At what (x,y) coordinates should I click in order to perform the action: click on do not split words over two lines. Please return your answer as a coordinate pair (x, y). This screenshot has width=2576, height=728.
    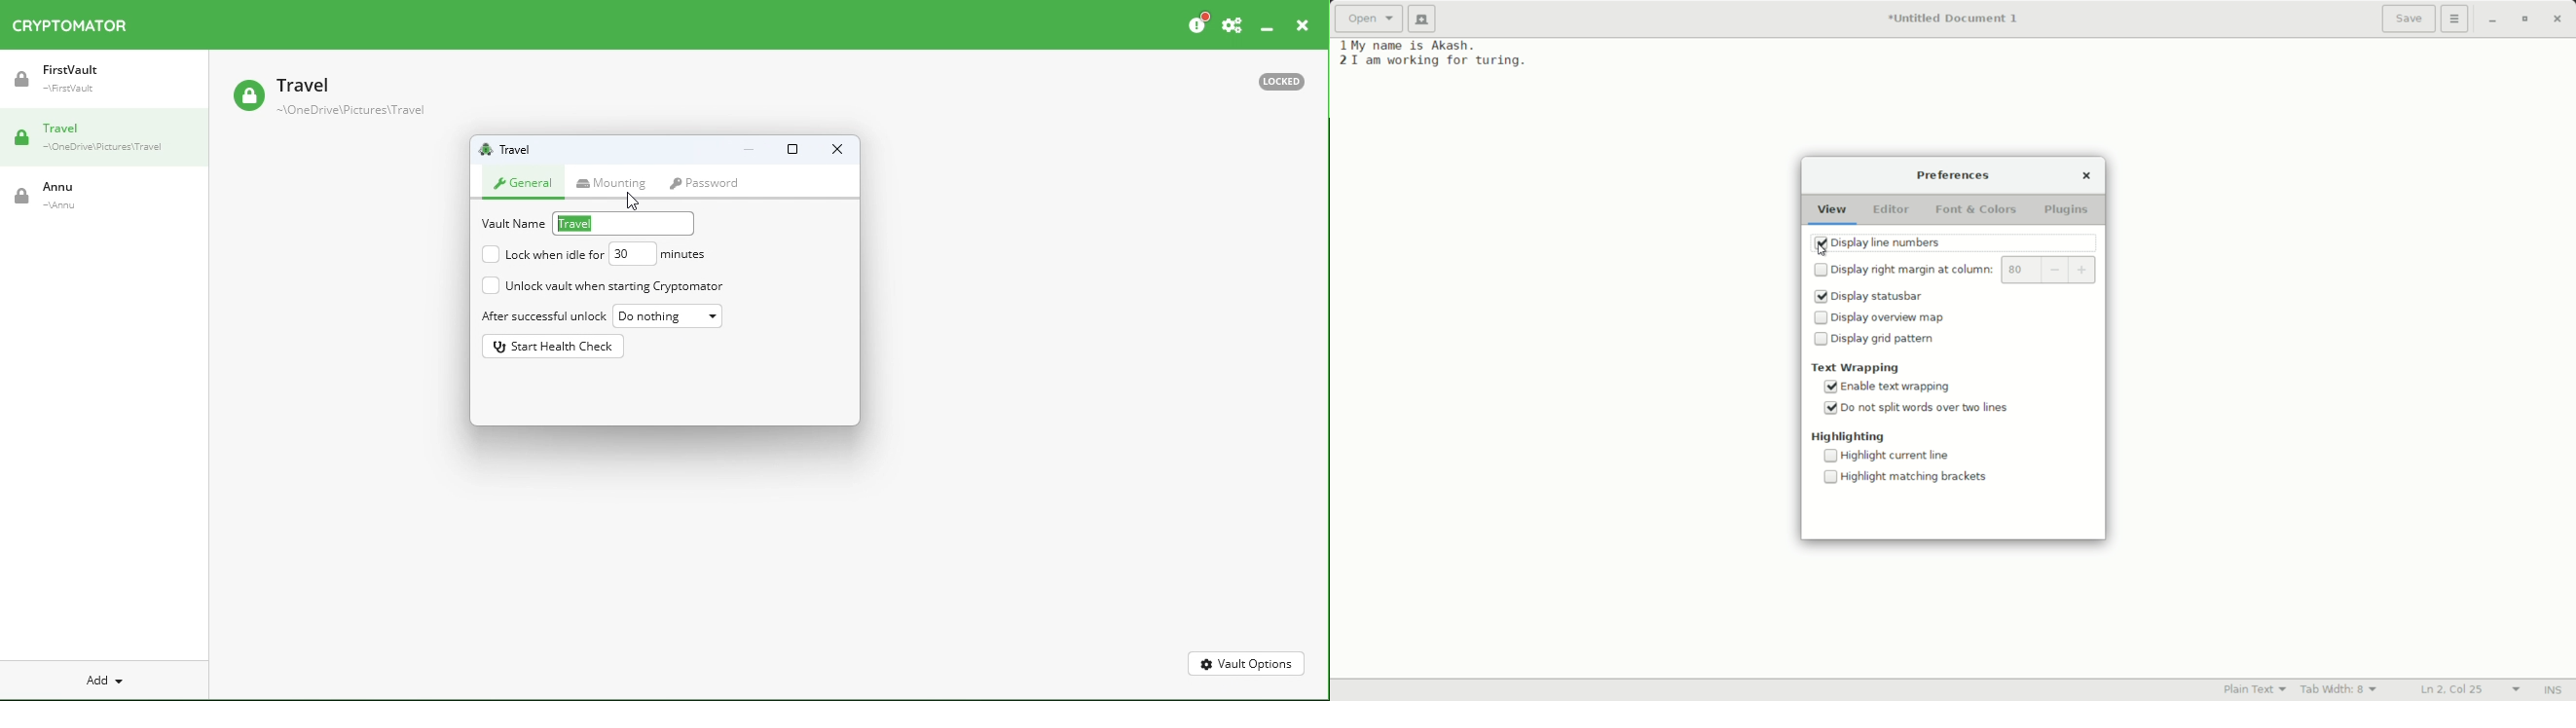
    Looking at the image, I should click on (1928, 408).